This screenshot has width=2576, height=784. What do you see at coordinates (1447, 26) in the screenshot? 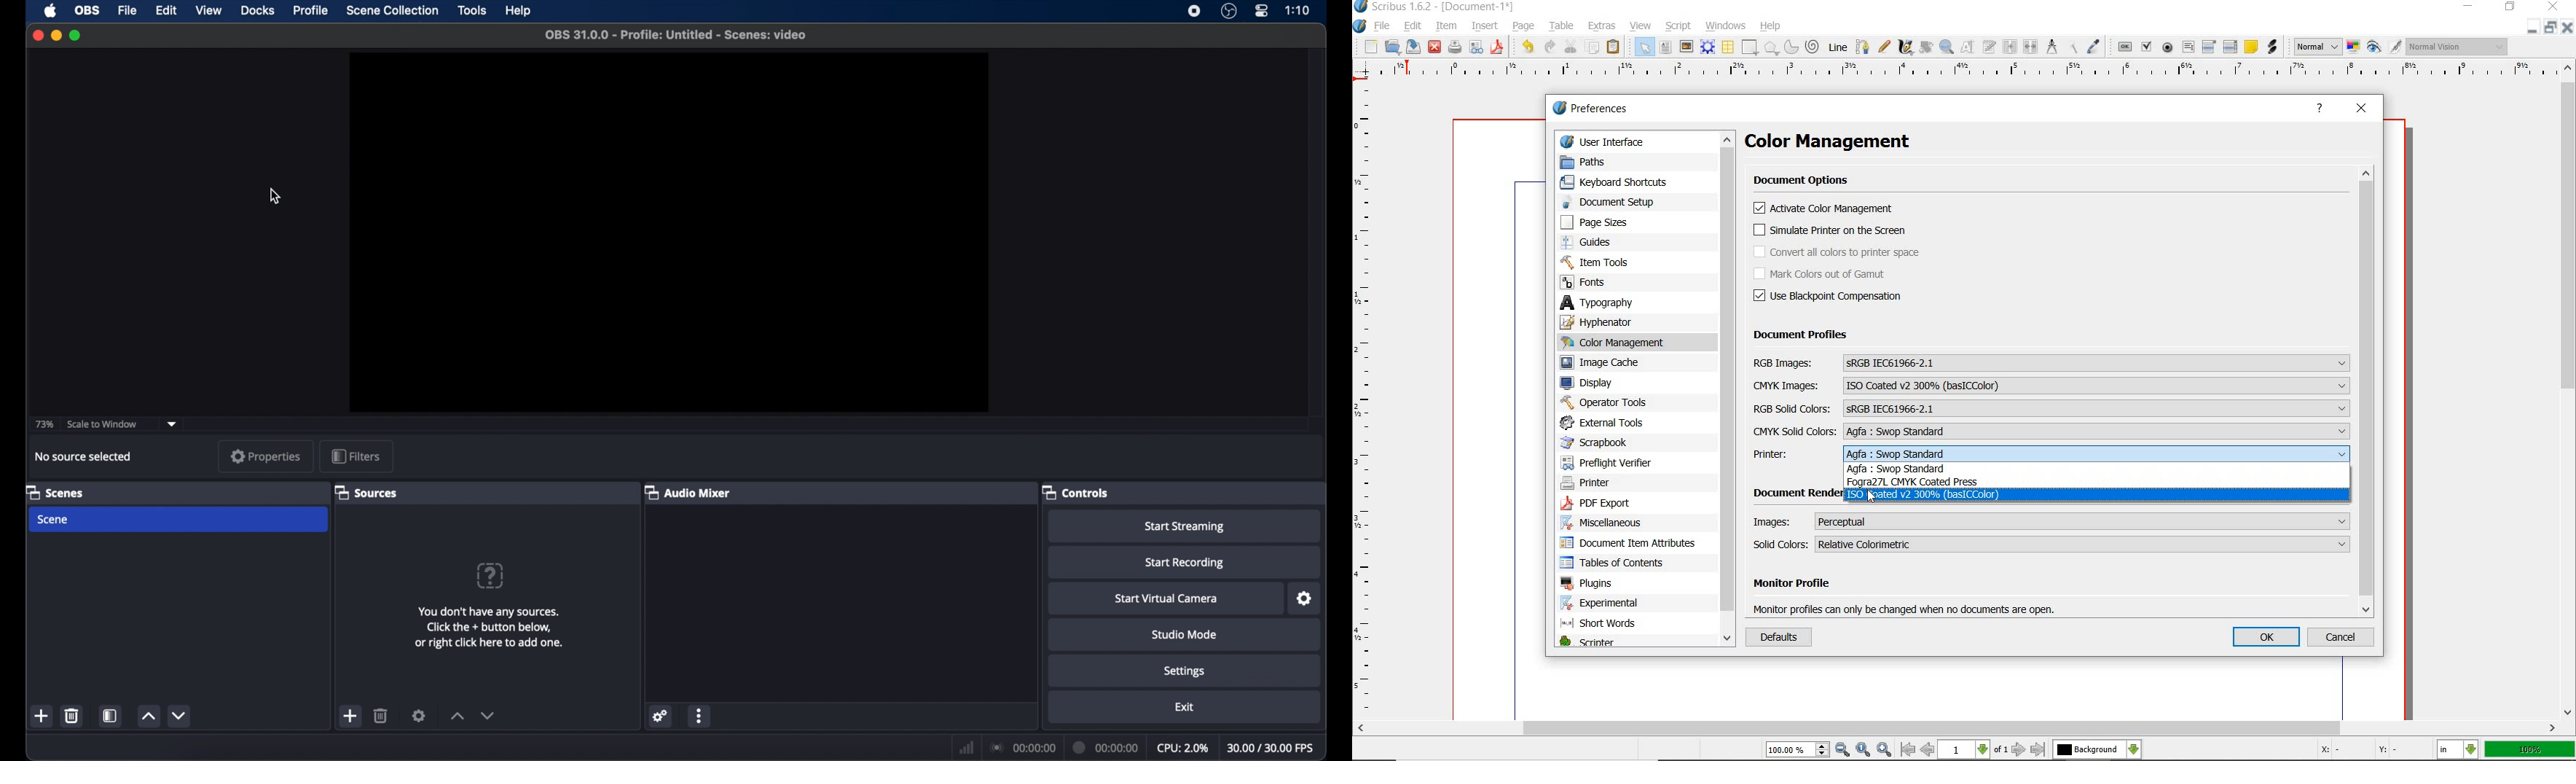
I see `item` at bounding box center [1447, 26].